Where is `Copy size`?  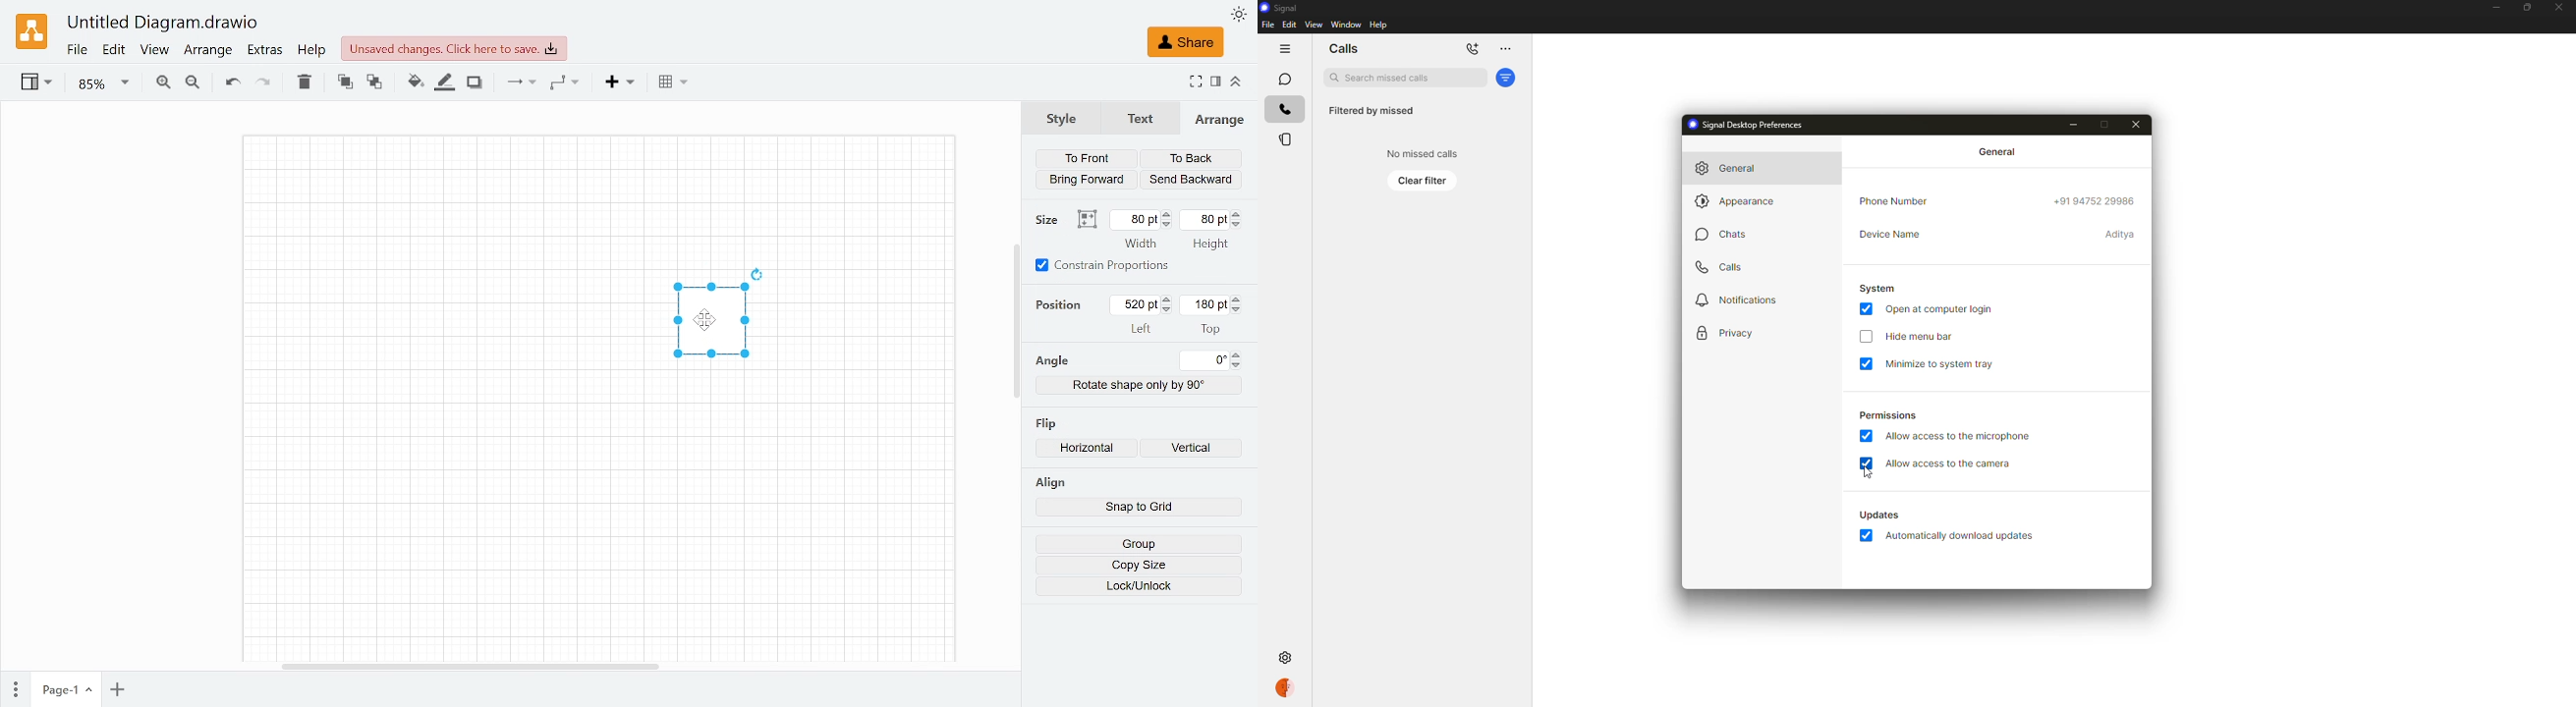 Copy size is located at coordinates (1139, 566).